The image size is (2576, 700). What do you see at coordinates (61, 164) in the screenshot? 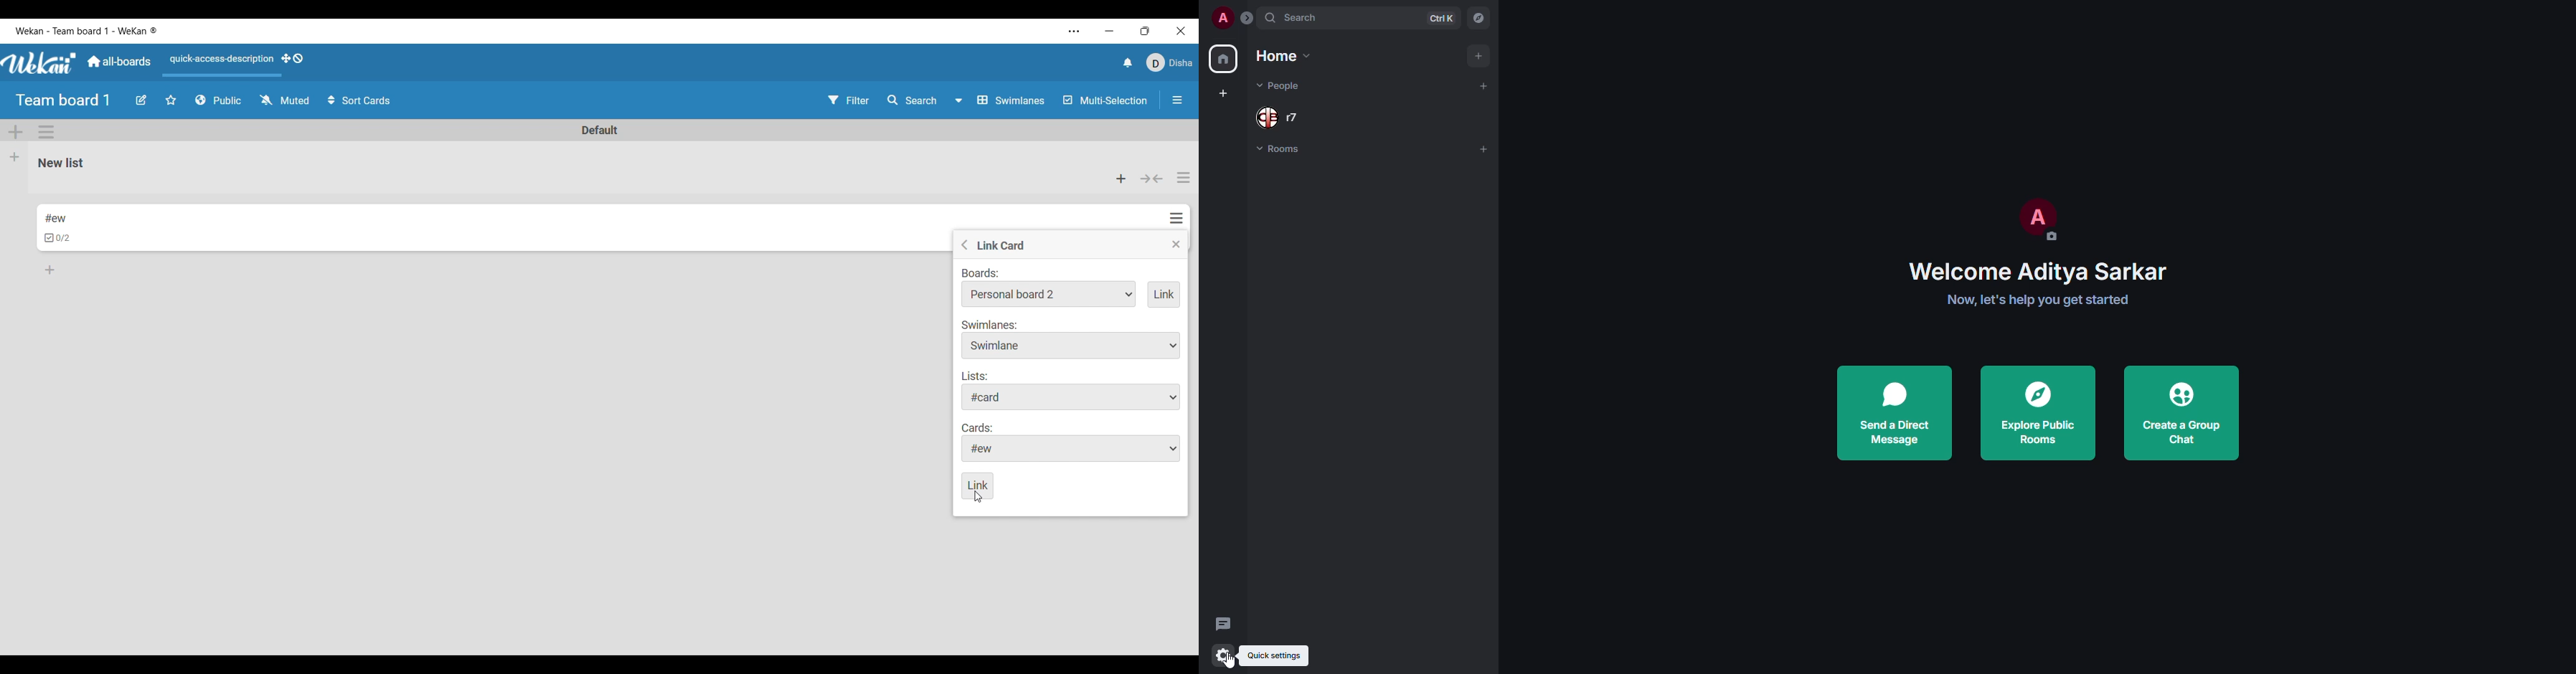
I see `List name` at bounding box center [61, 164].